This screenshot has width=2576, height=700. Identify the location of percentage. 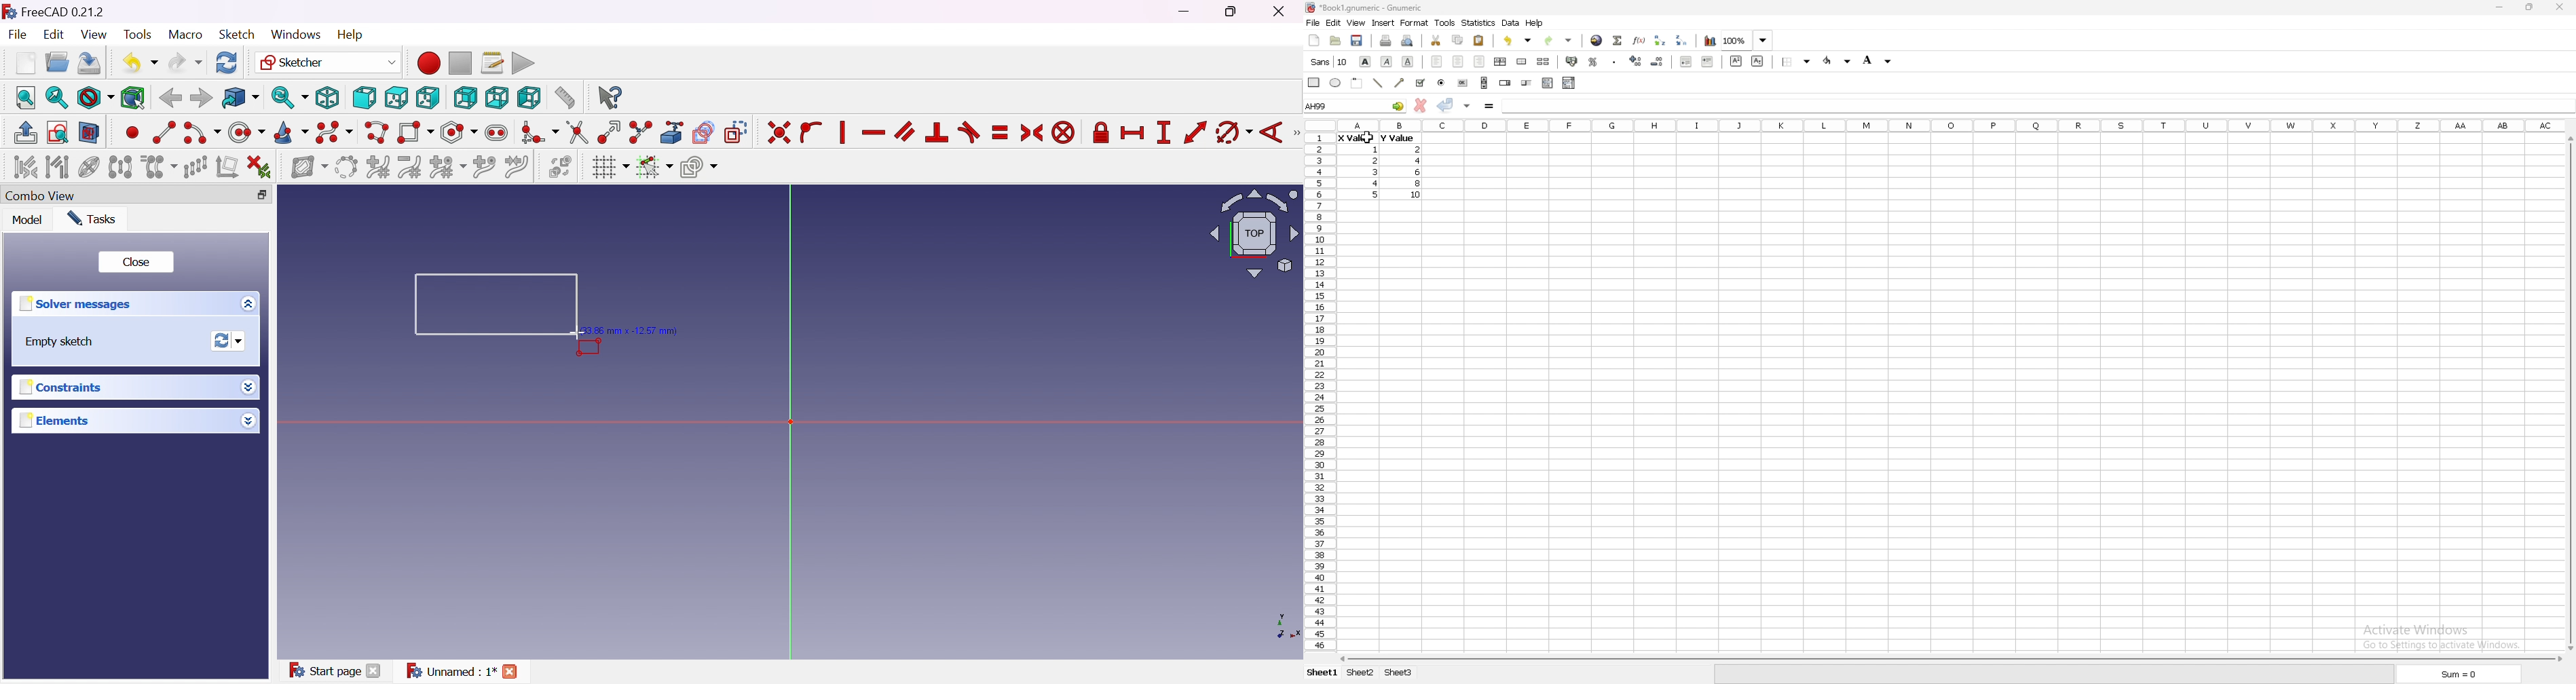
(1593, 62).